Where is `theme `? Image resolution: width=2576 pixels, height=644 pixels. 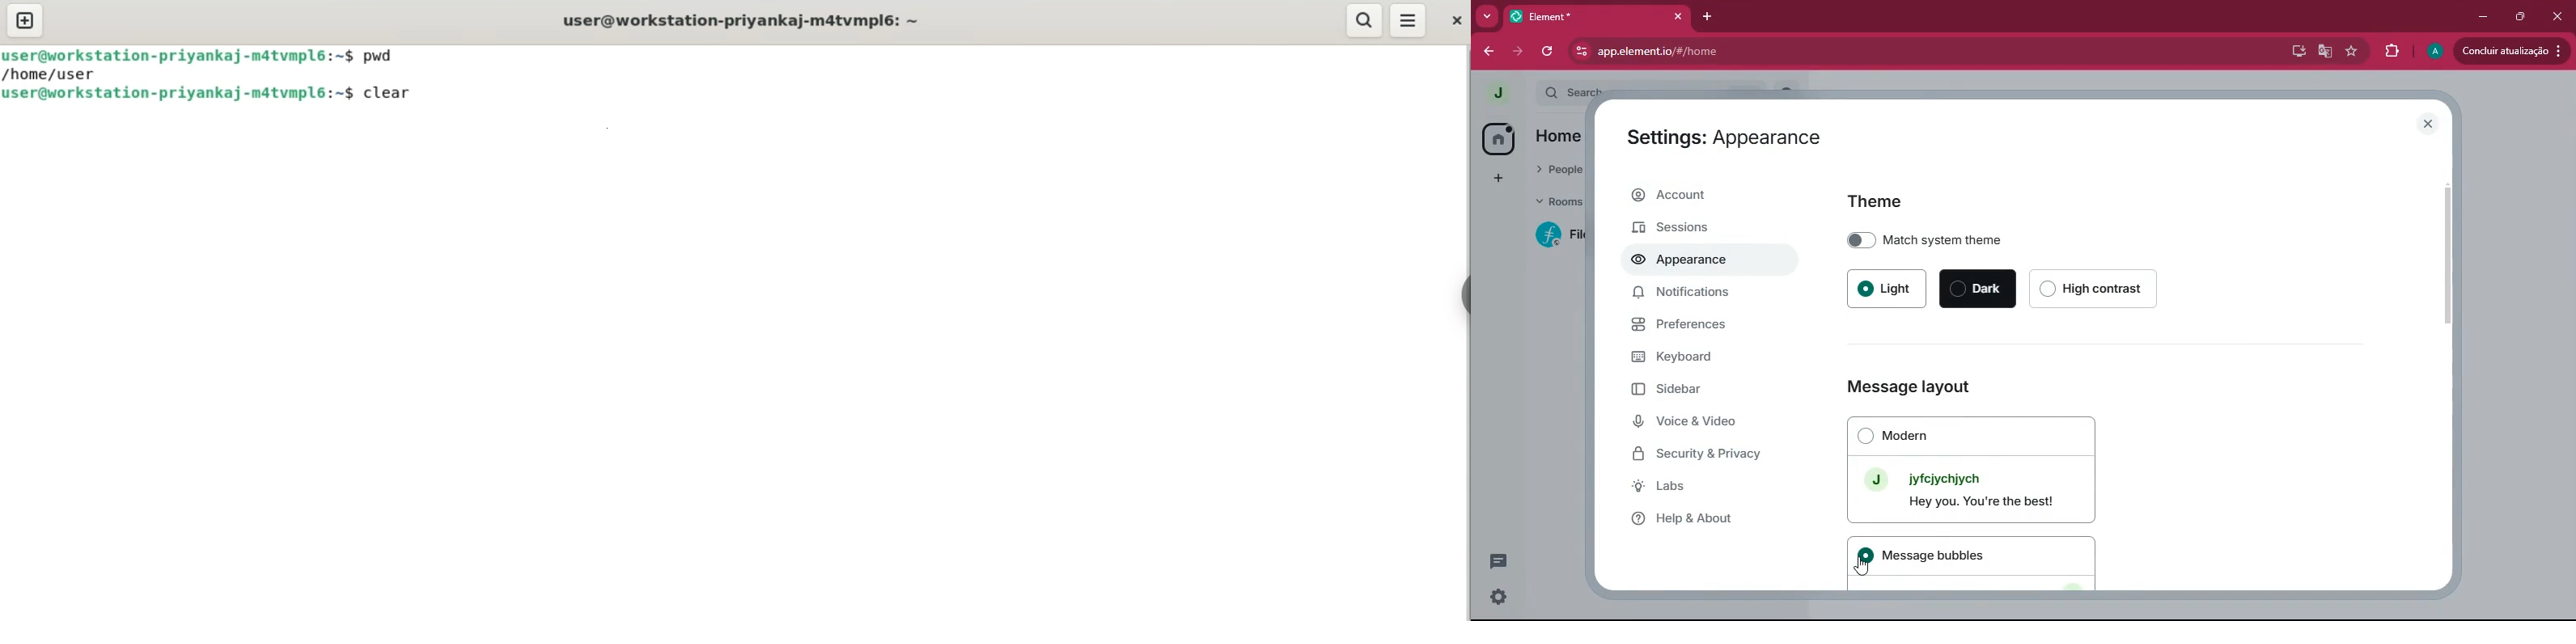
theme  is located at coordinates (1894, 200).